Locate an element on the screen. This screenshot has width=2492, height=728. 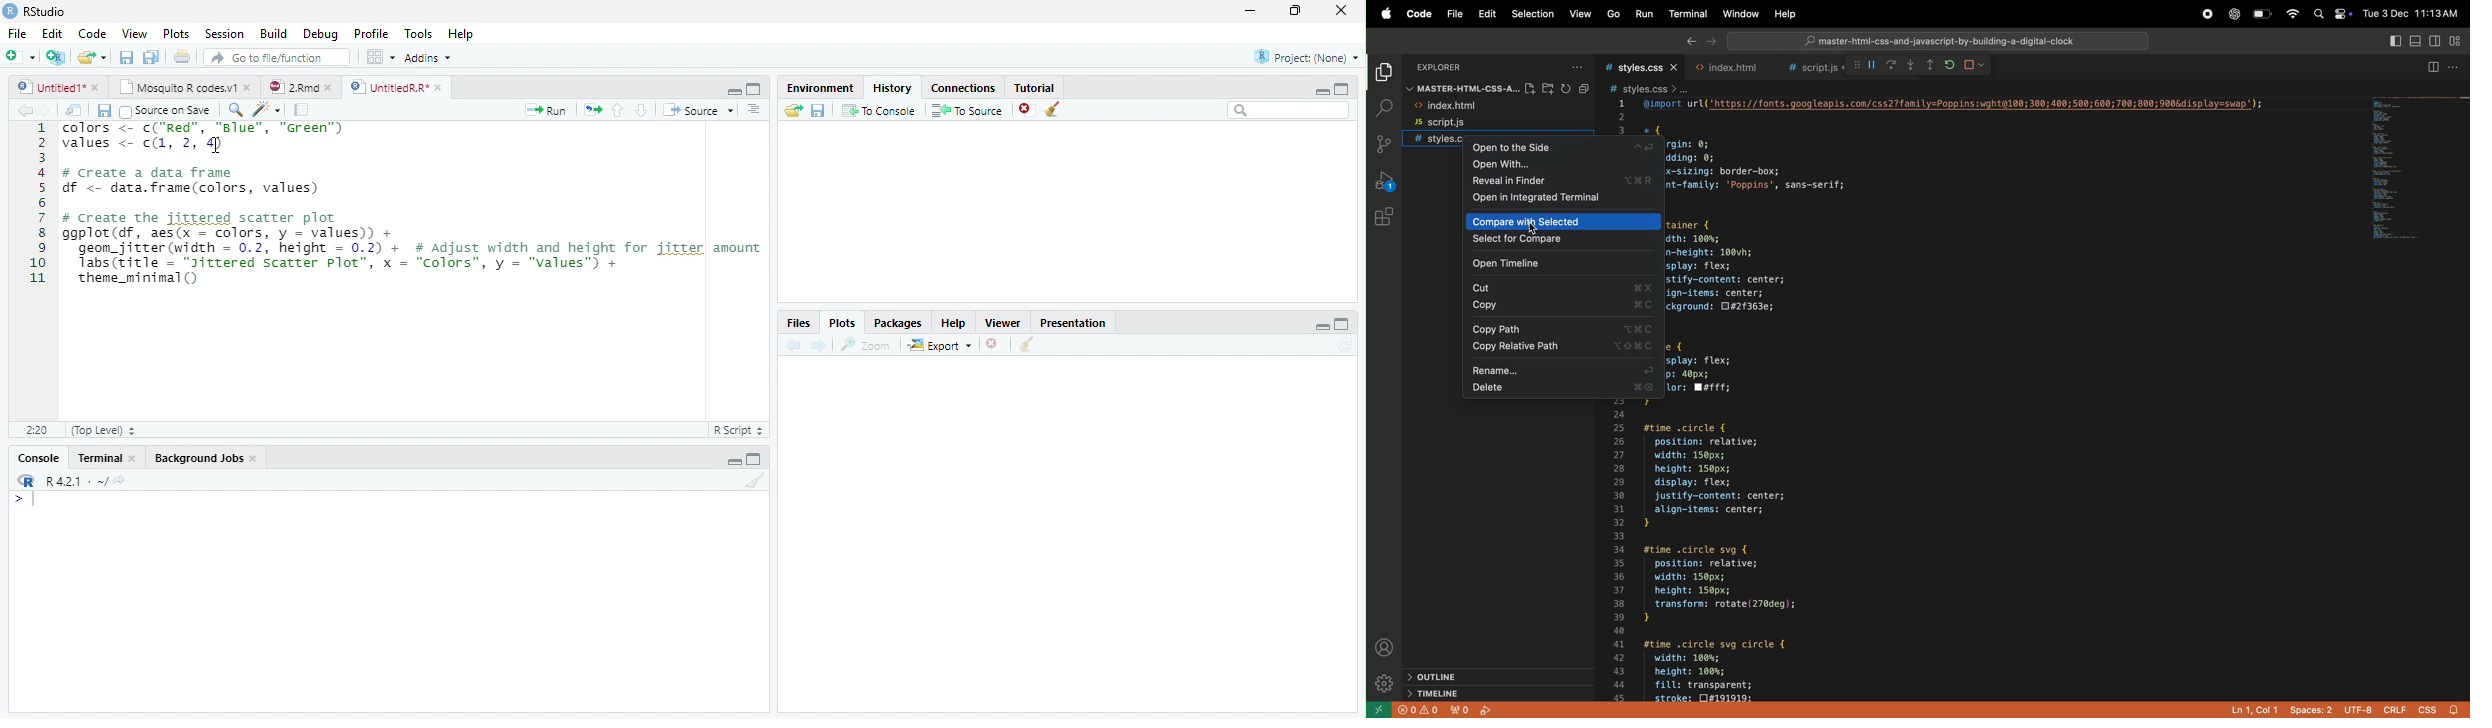
close is located at coordinates (247, 87).